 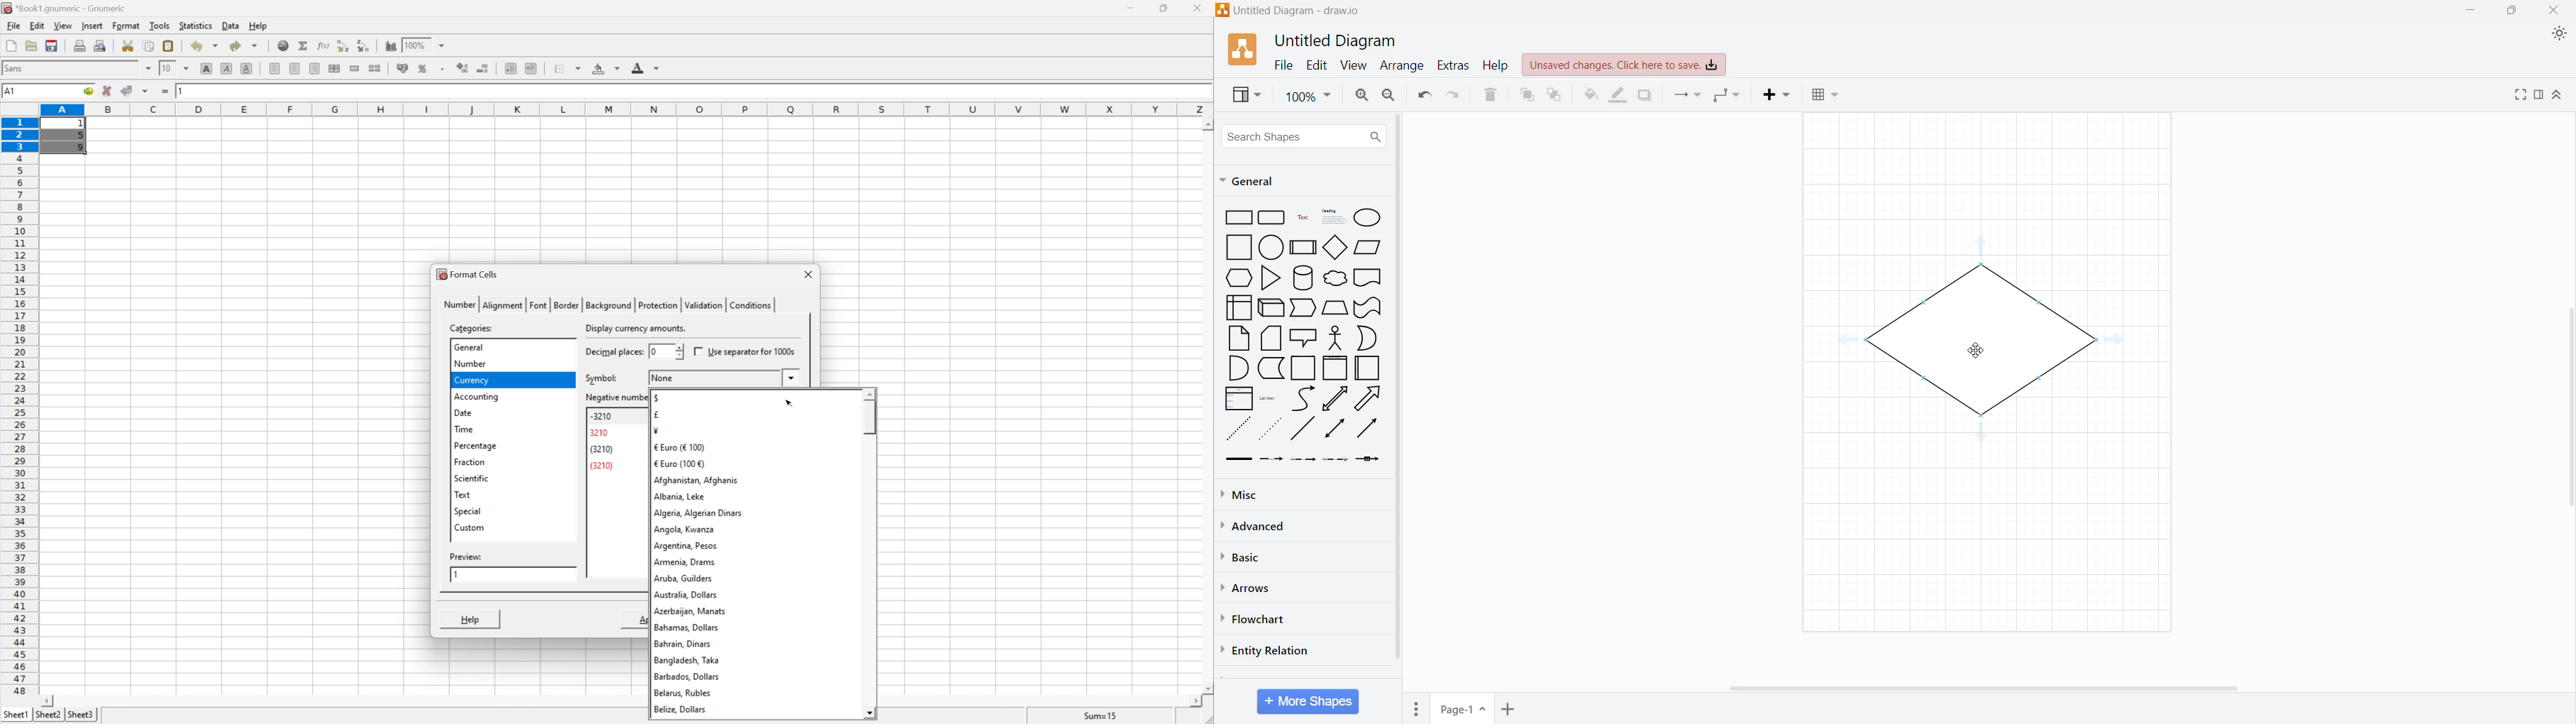 I want to click on background, so click(x=607, y=67).